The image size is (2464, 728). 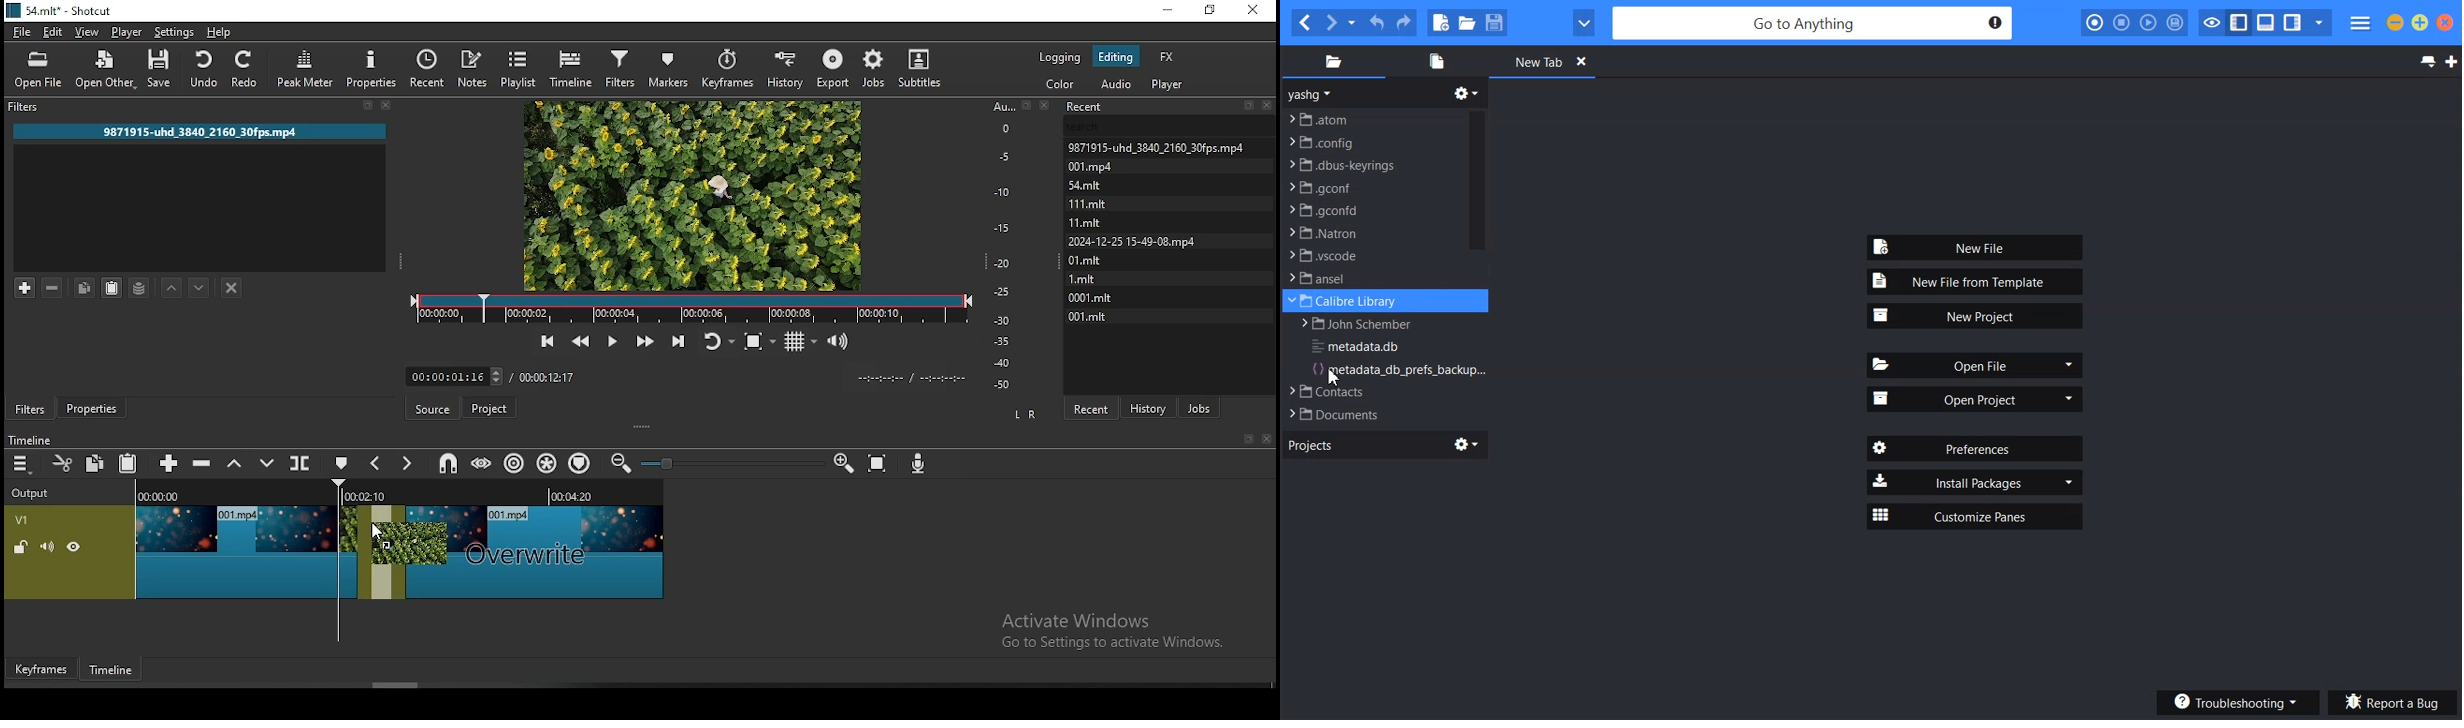 What do you see at coordinates (250, 545) in the screenshot?
I see `video track` at bounding box center [250, 545].